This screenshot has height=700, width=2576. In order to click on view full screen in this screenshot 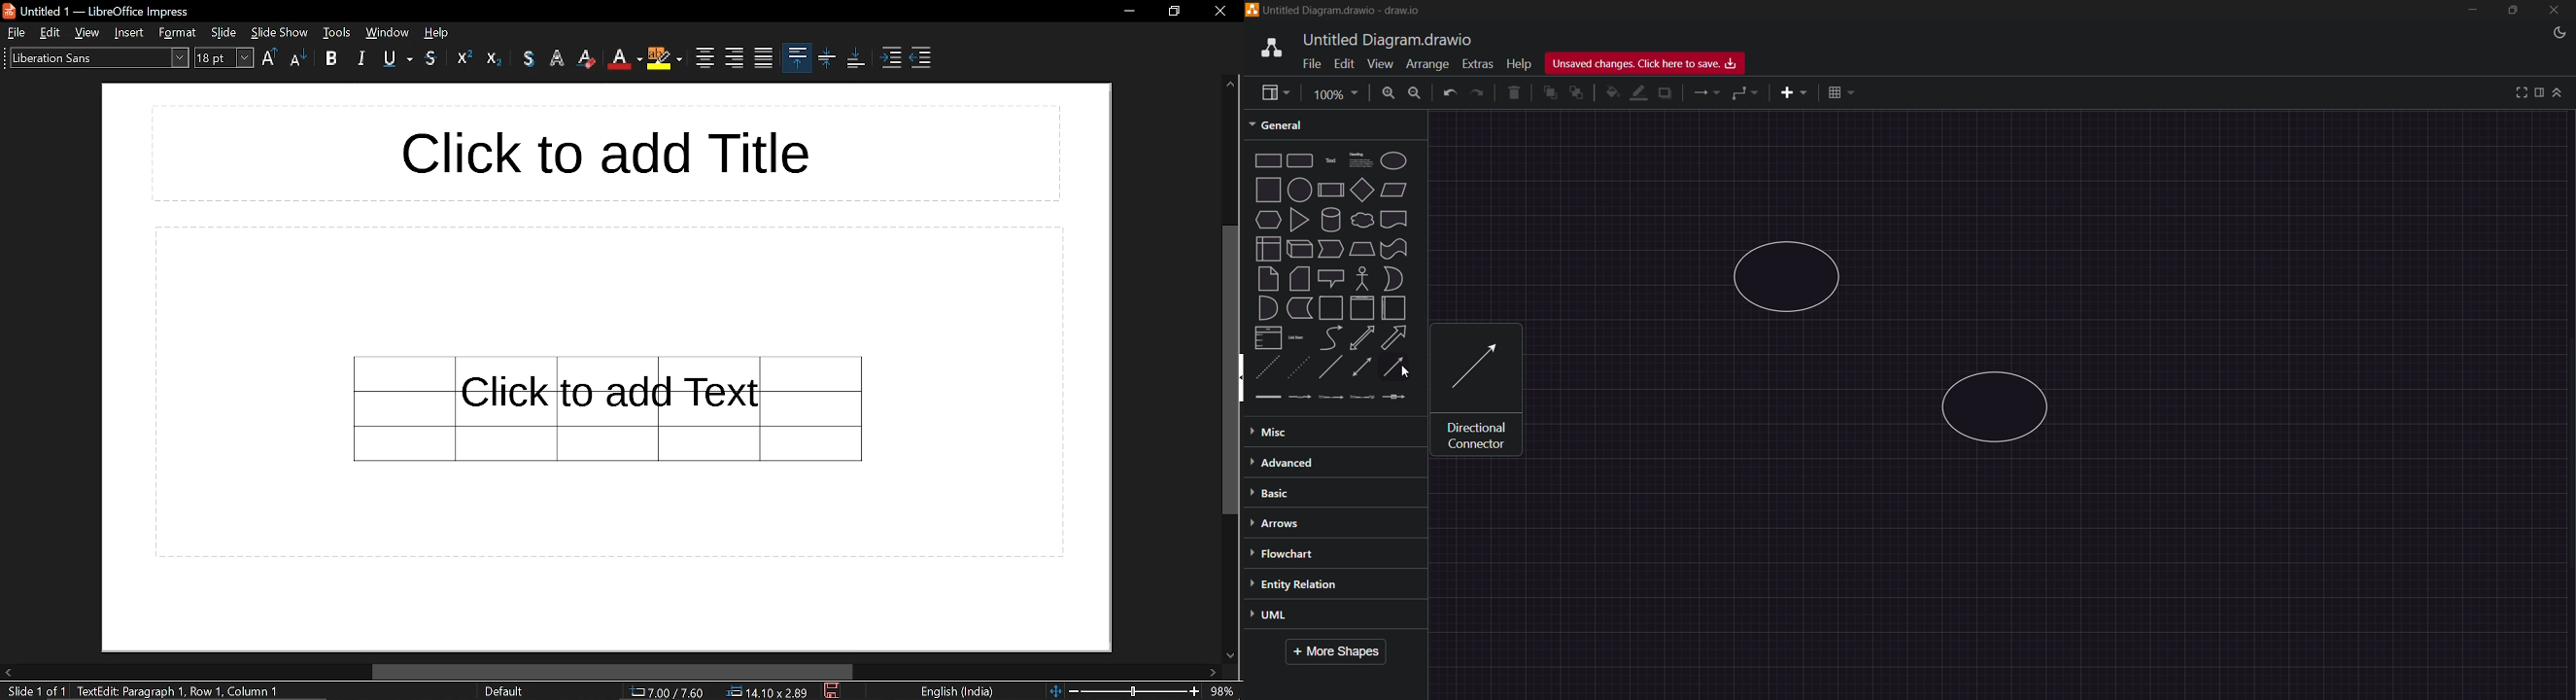, I will do `click(2519, 92)`.